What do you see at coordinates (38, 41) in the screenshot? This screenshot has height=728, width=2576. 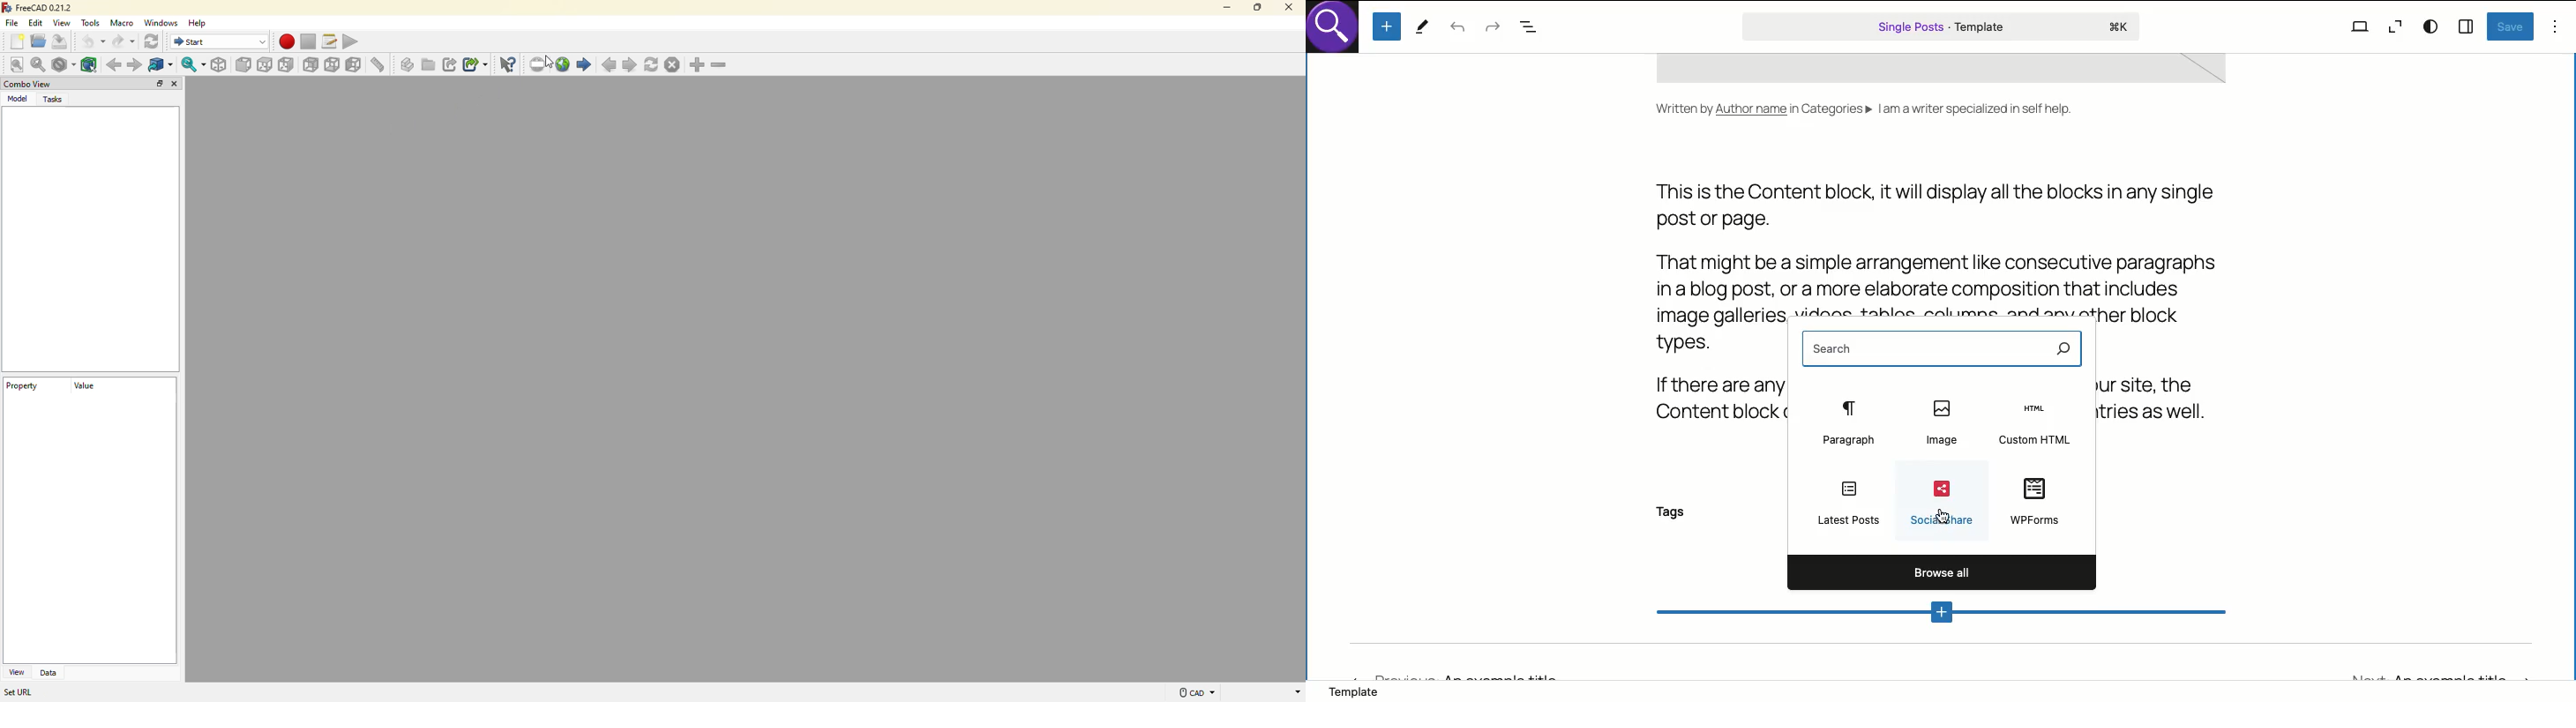 I see `open` at bounding box center [38, 41].